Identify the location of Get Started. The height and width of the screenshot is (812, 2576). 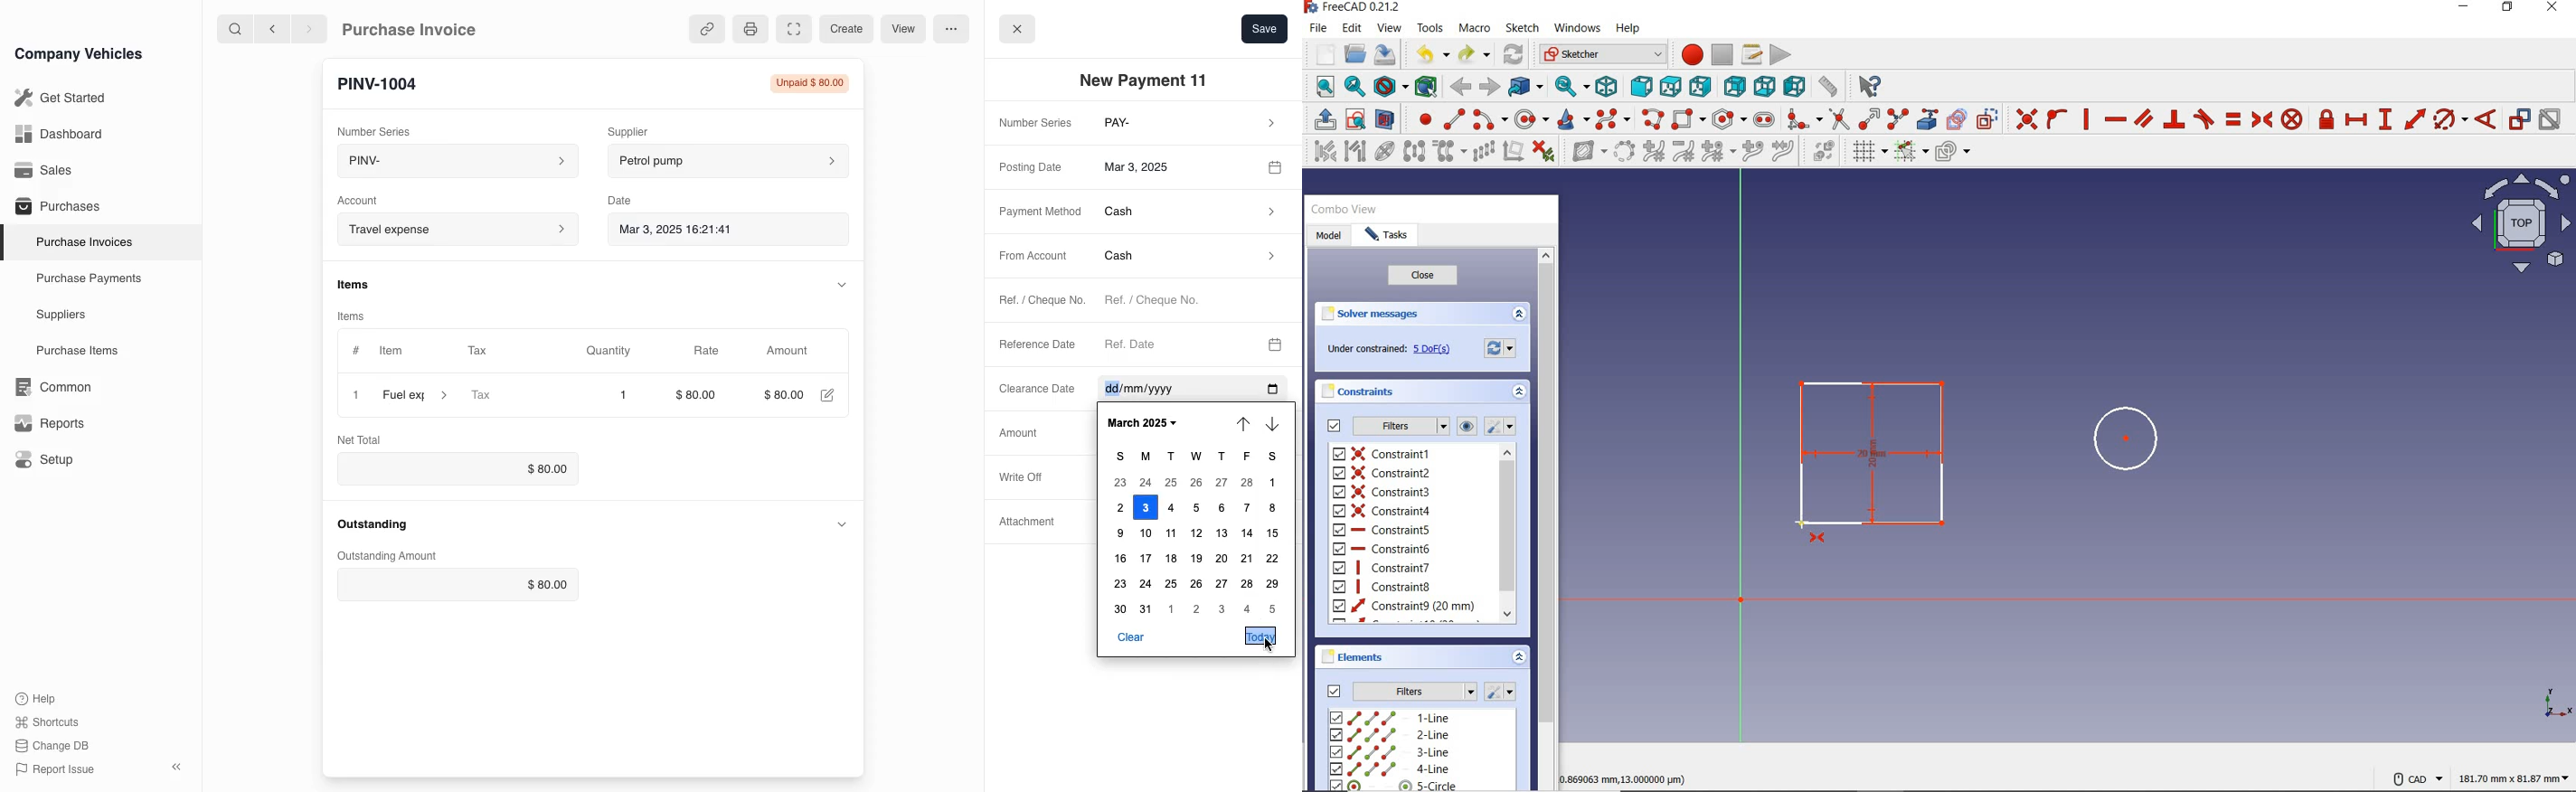
(57, 98).